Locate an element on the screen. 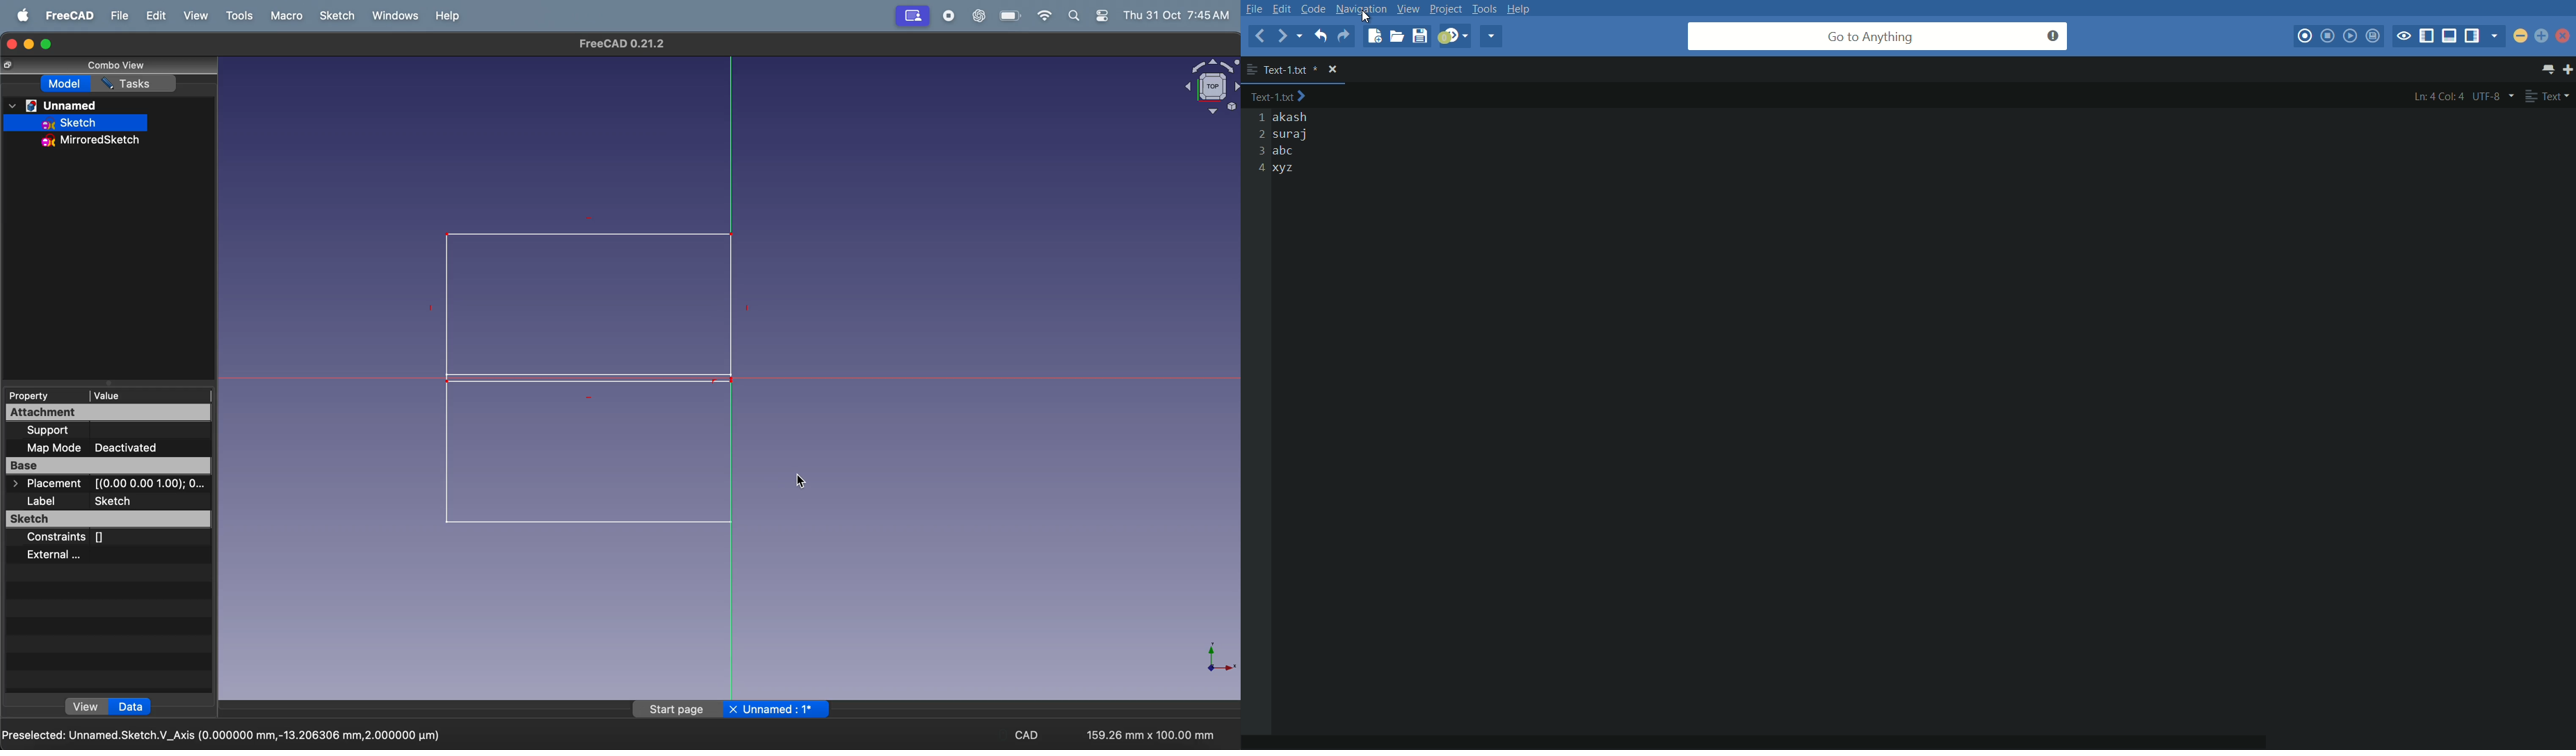 The height and width of the screenshot is (756, 2576). apple menu is located at coordinates (18, 16).